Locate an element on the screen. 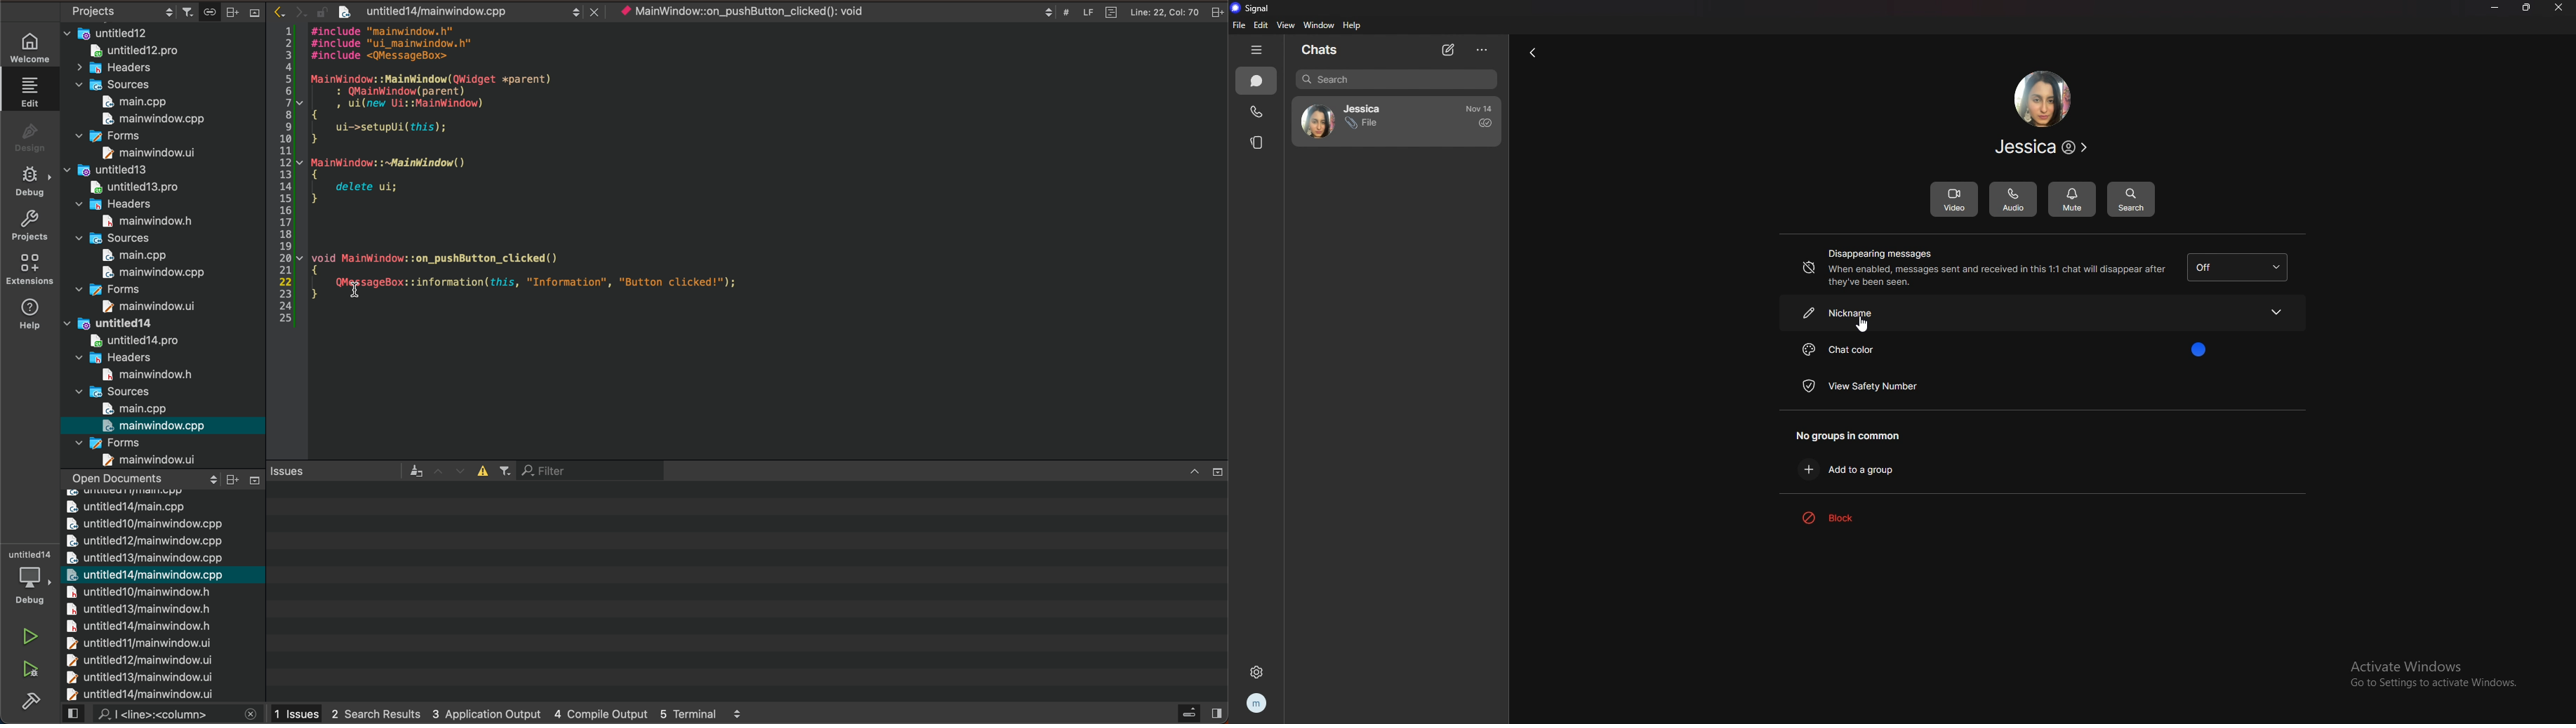 The width and height of the screenshot is (2576, 728). chaged files is located at coordinates (162, 595).